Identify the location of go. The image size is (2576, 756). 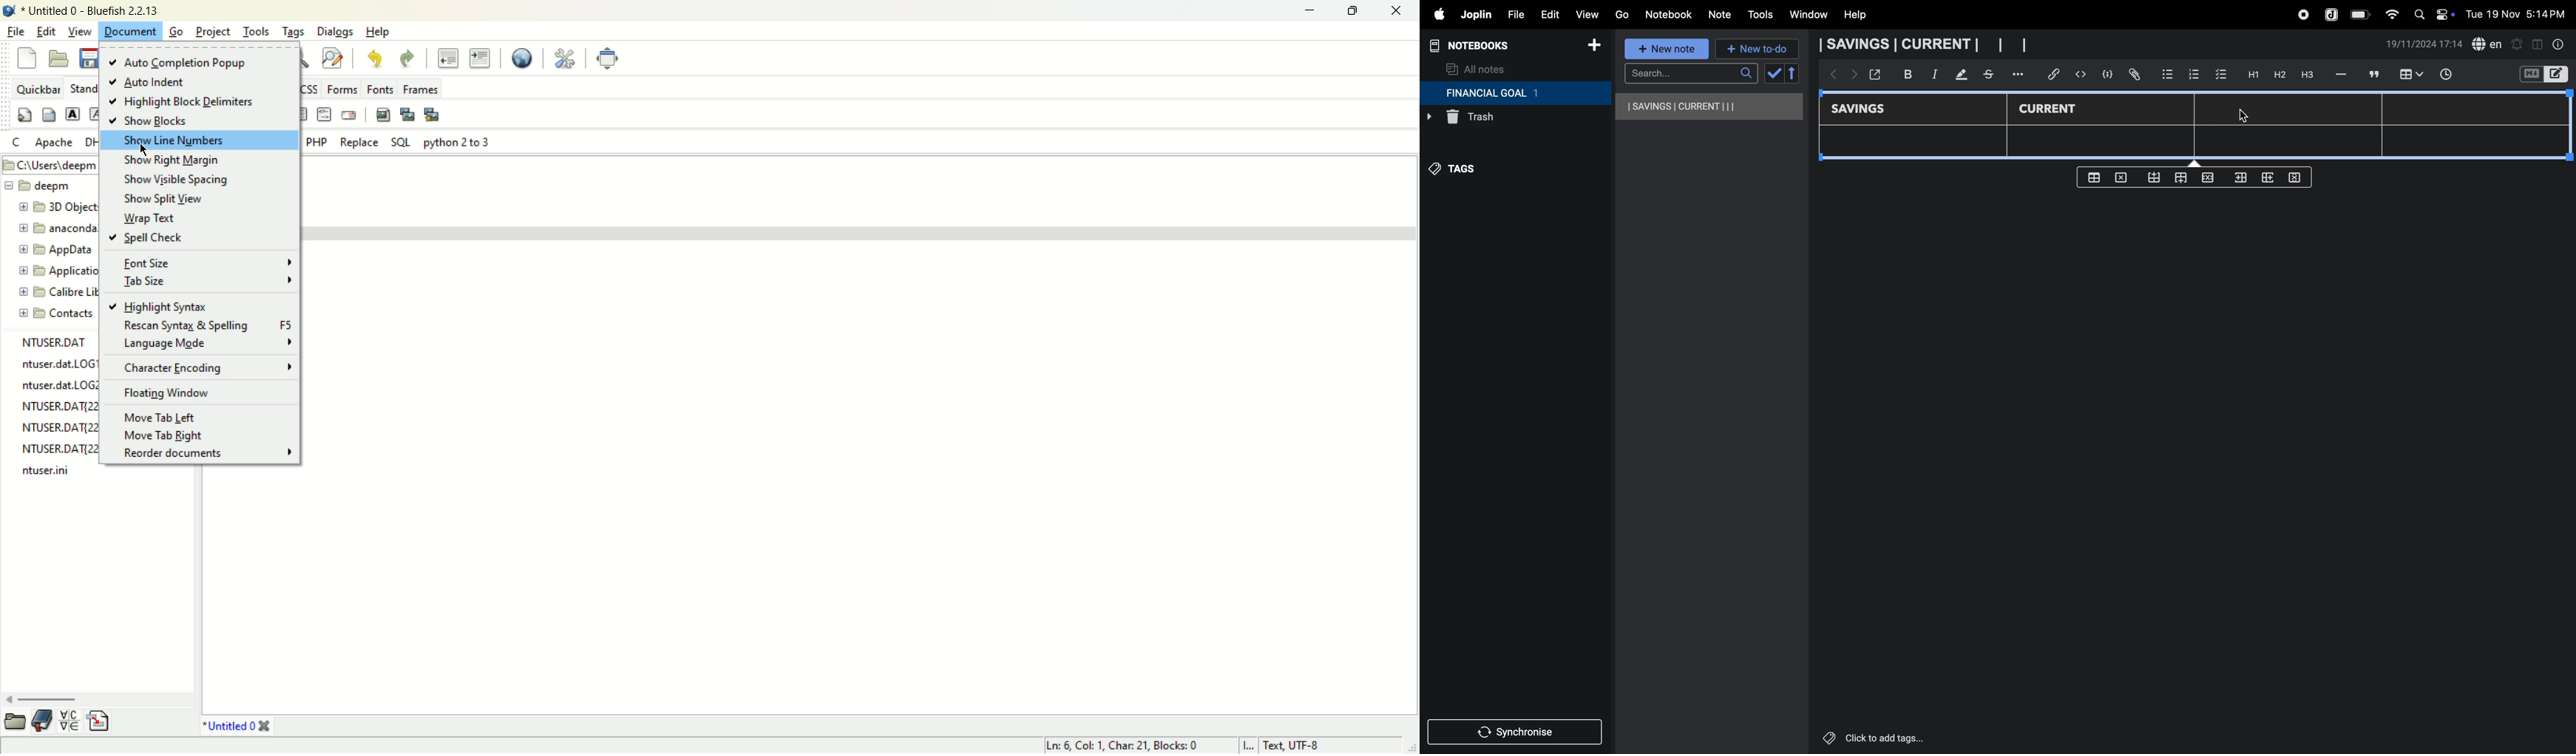
(1622, 13).